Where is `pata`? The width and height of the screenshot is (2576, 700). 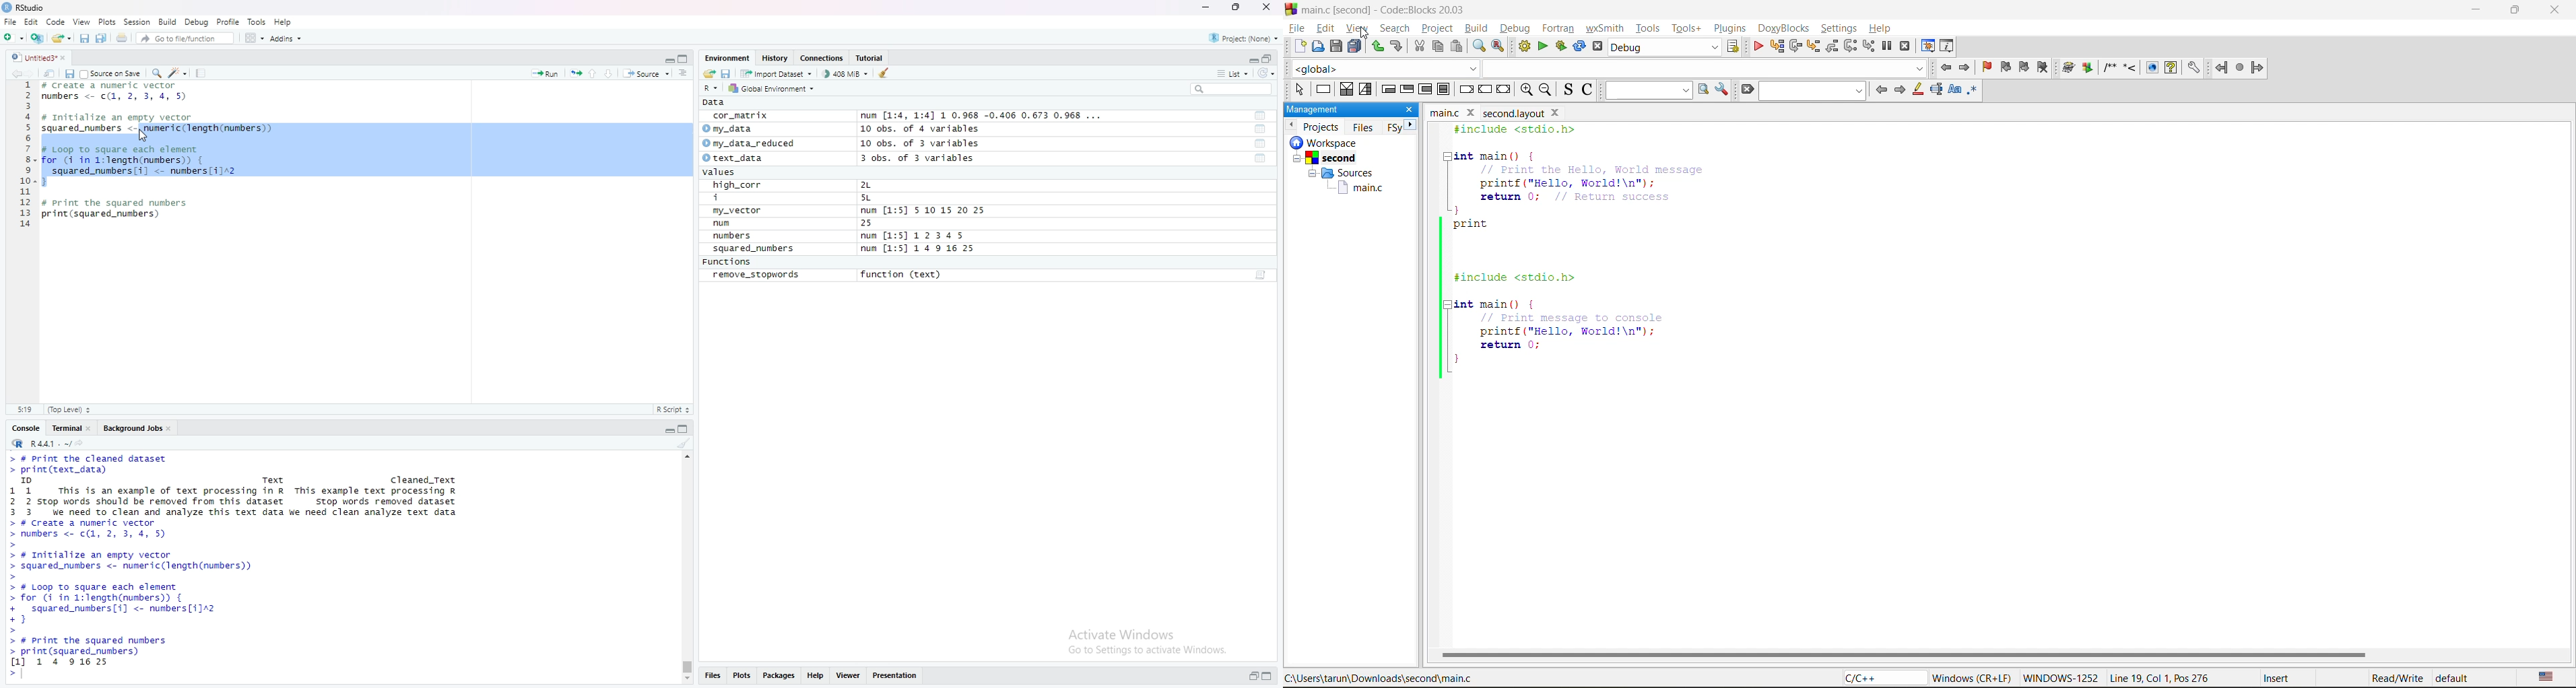
pata is located at coordinates (717, 102).